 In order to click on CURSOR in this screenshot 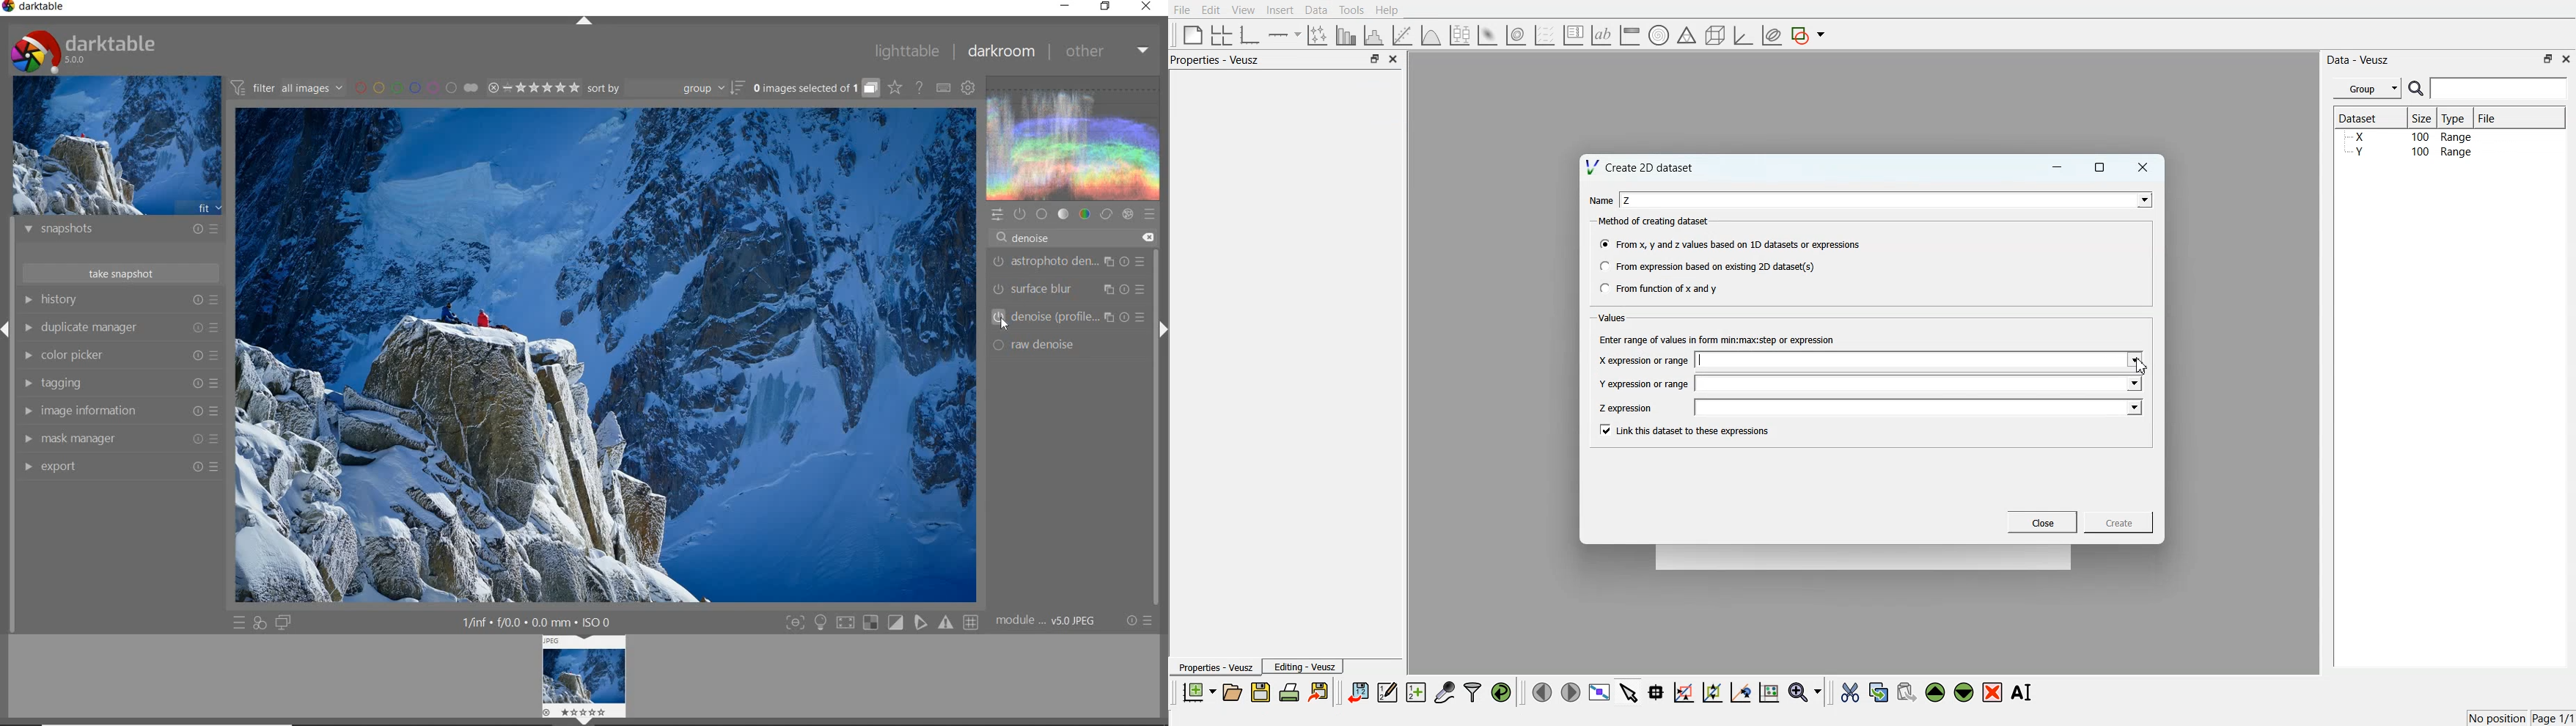, I will do `click(1003, 326)`.